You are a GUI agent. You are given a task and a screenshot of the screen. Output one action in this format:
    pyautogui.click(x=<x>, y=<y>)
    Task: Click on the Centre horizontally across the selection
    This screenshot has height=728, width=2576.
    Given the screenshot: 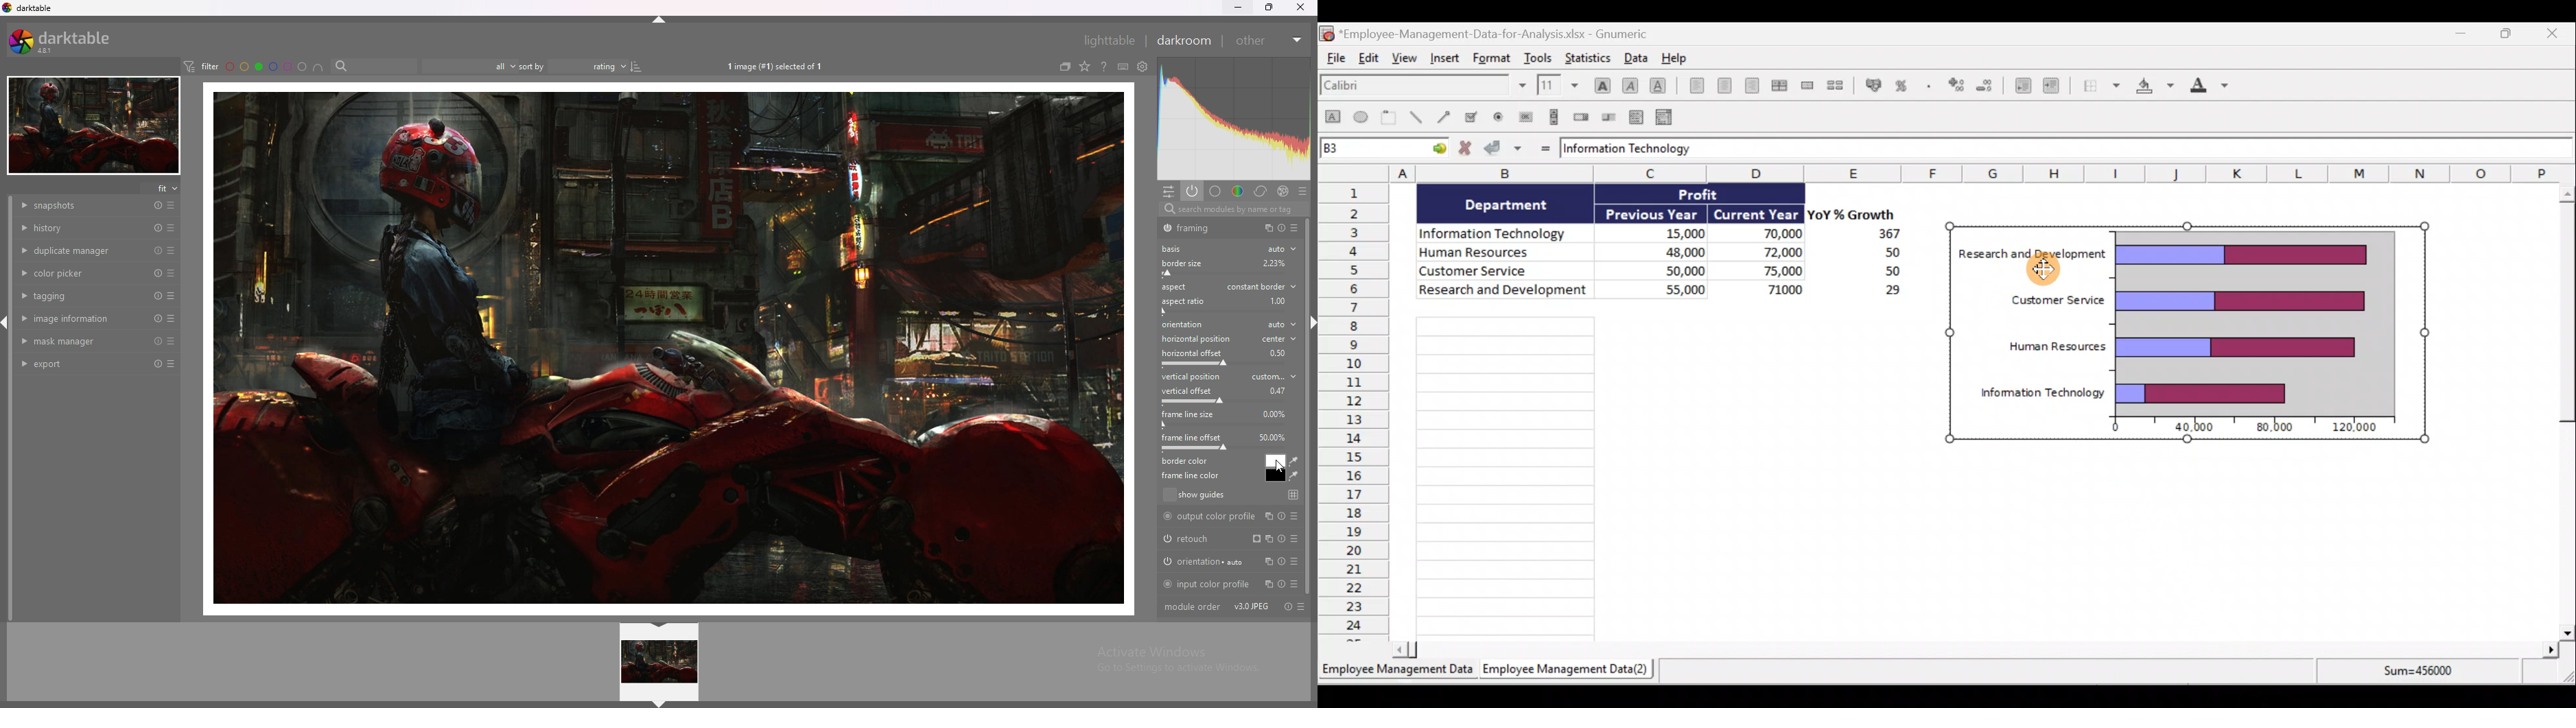 What is the action you would take?
    pyautogui.click(x=1782, y=85)
    